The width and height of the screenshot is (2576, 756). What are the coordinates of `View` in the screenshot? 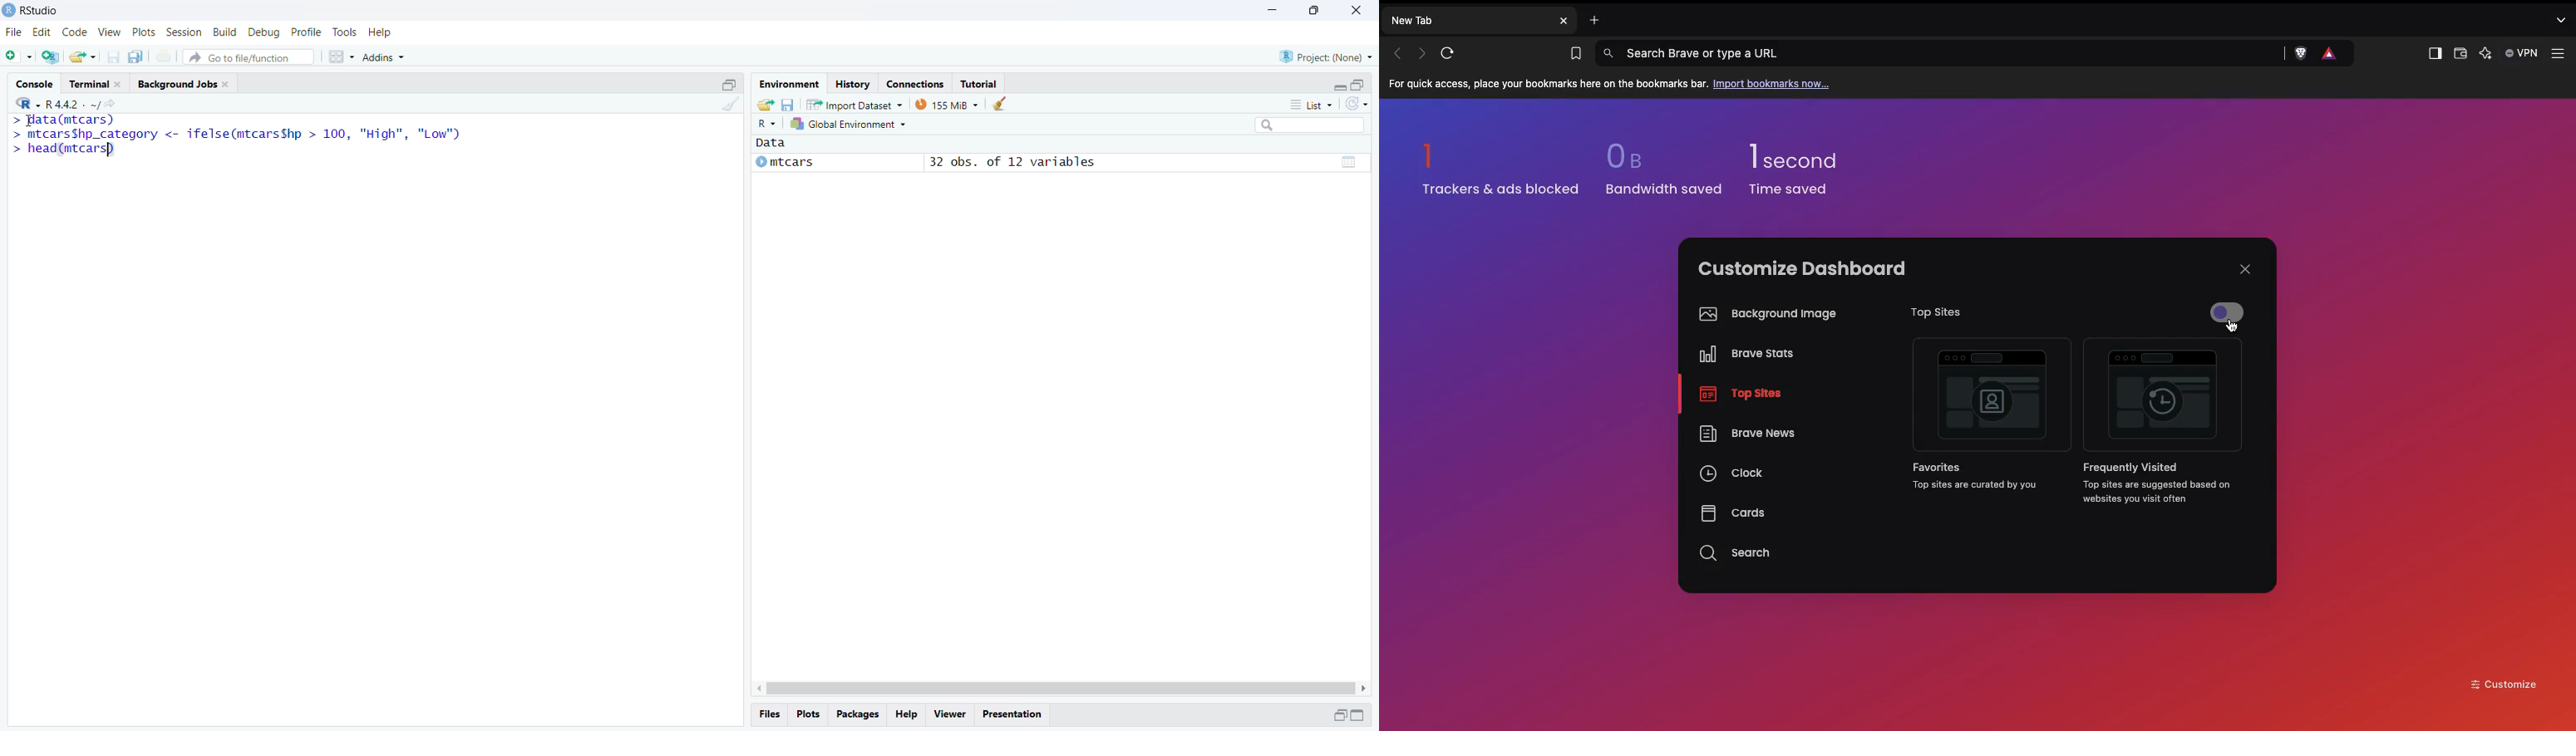 It's located at (109, 32).